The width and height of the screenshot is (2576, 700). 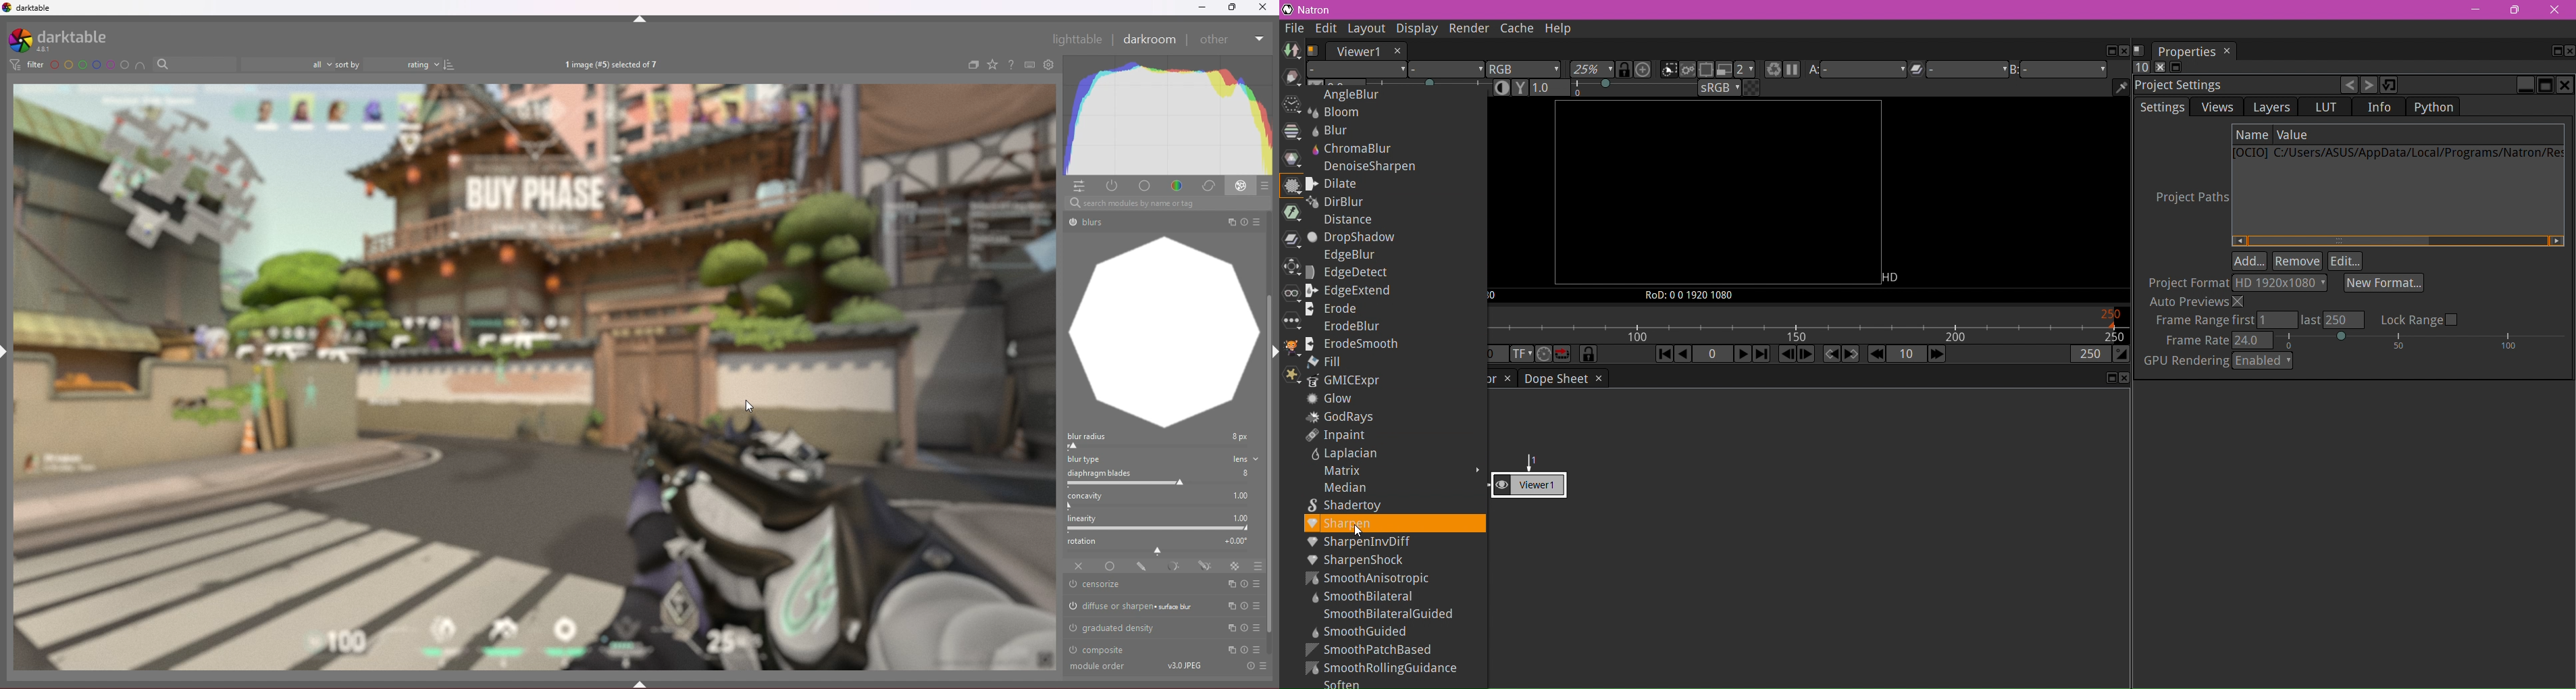 What do you see at coordinates (1150, 39) in the screenshot?
I see `darkroom` at bounding box center [1150, 39].